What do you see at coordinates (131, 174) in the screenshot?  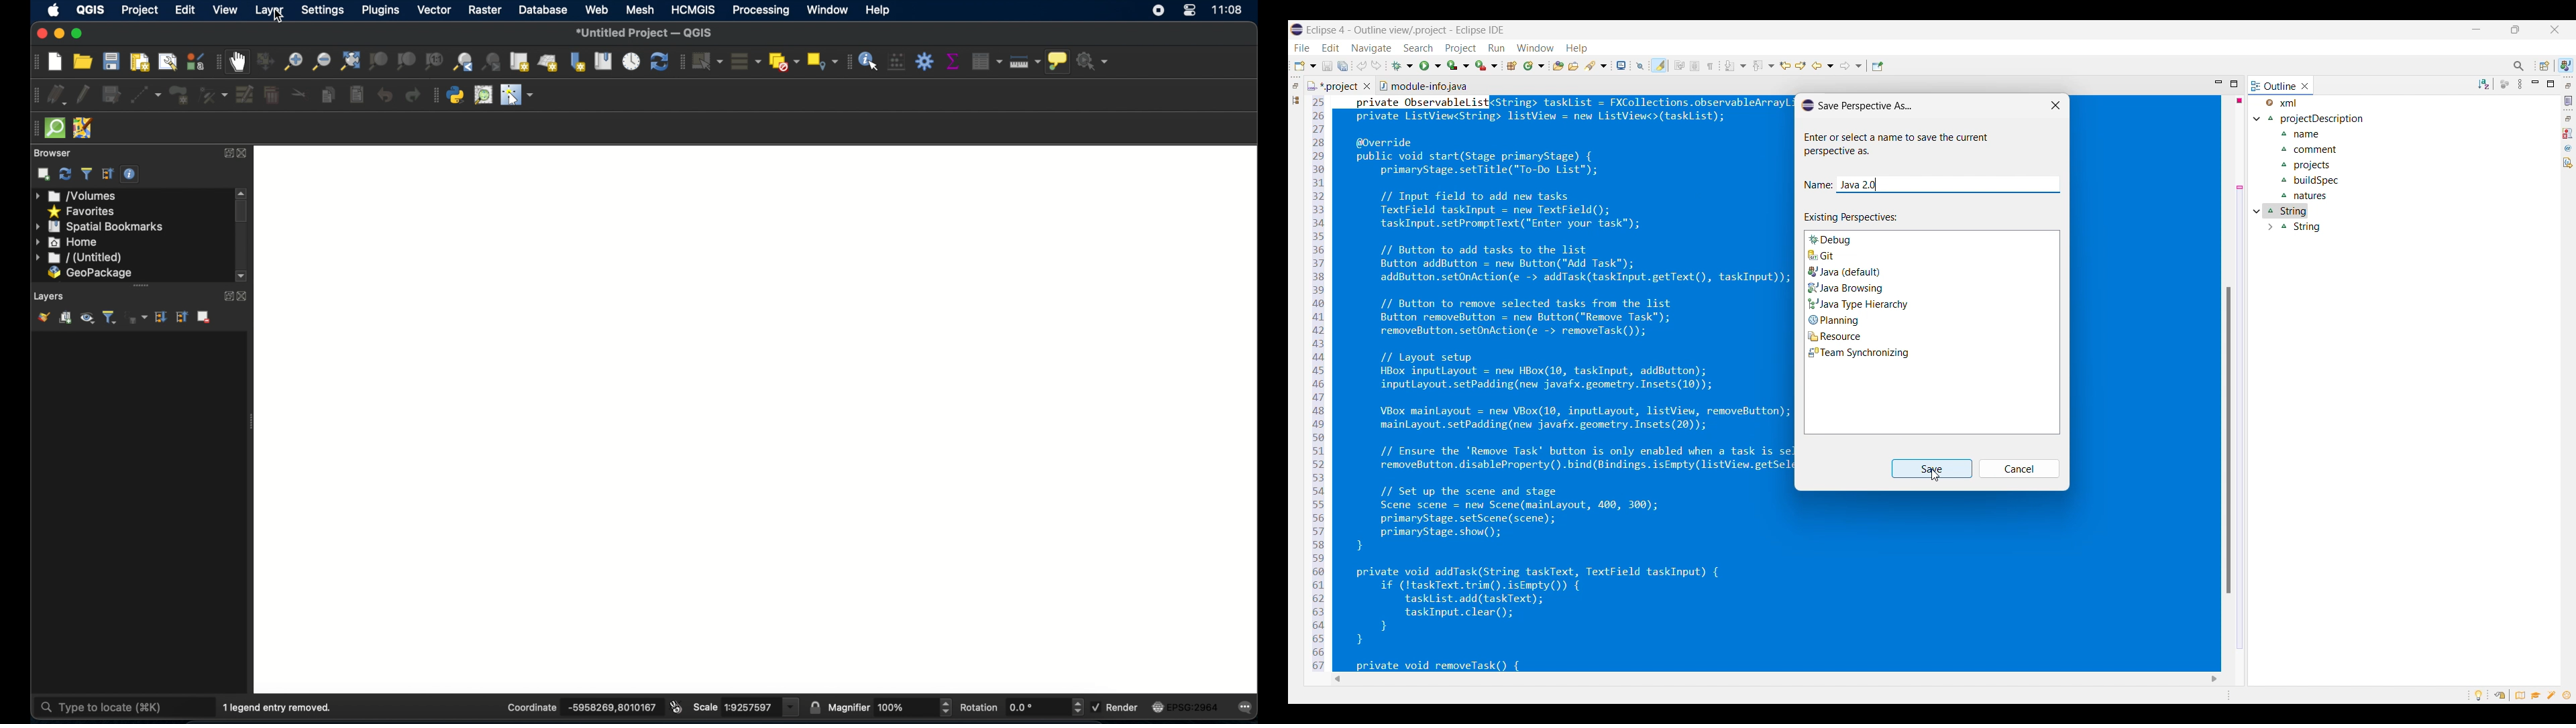 I see `enable/disable properties widget` at bounding box center [131, 174].